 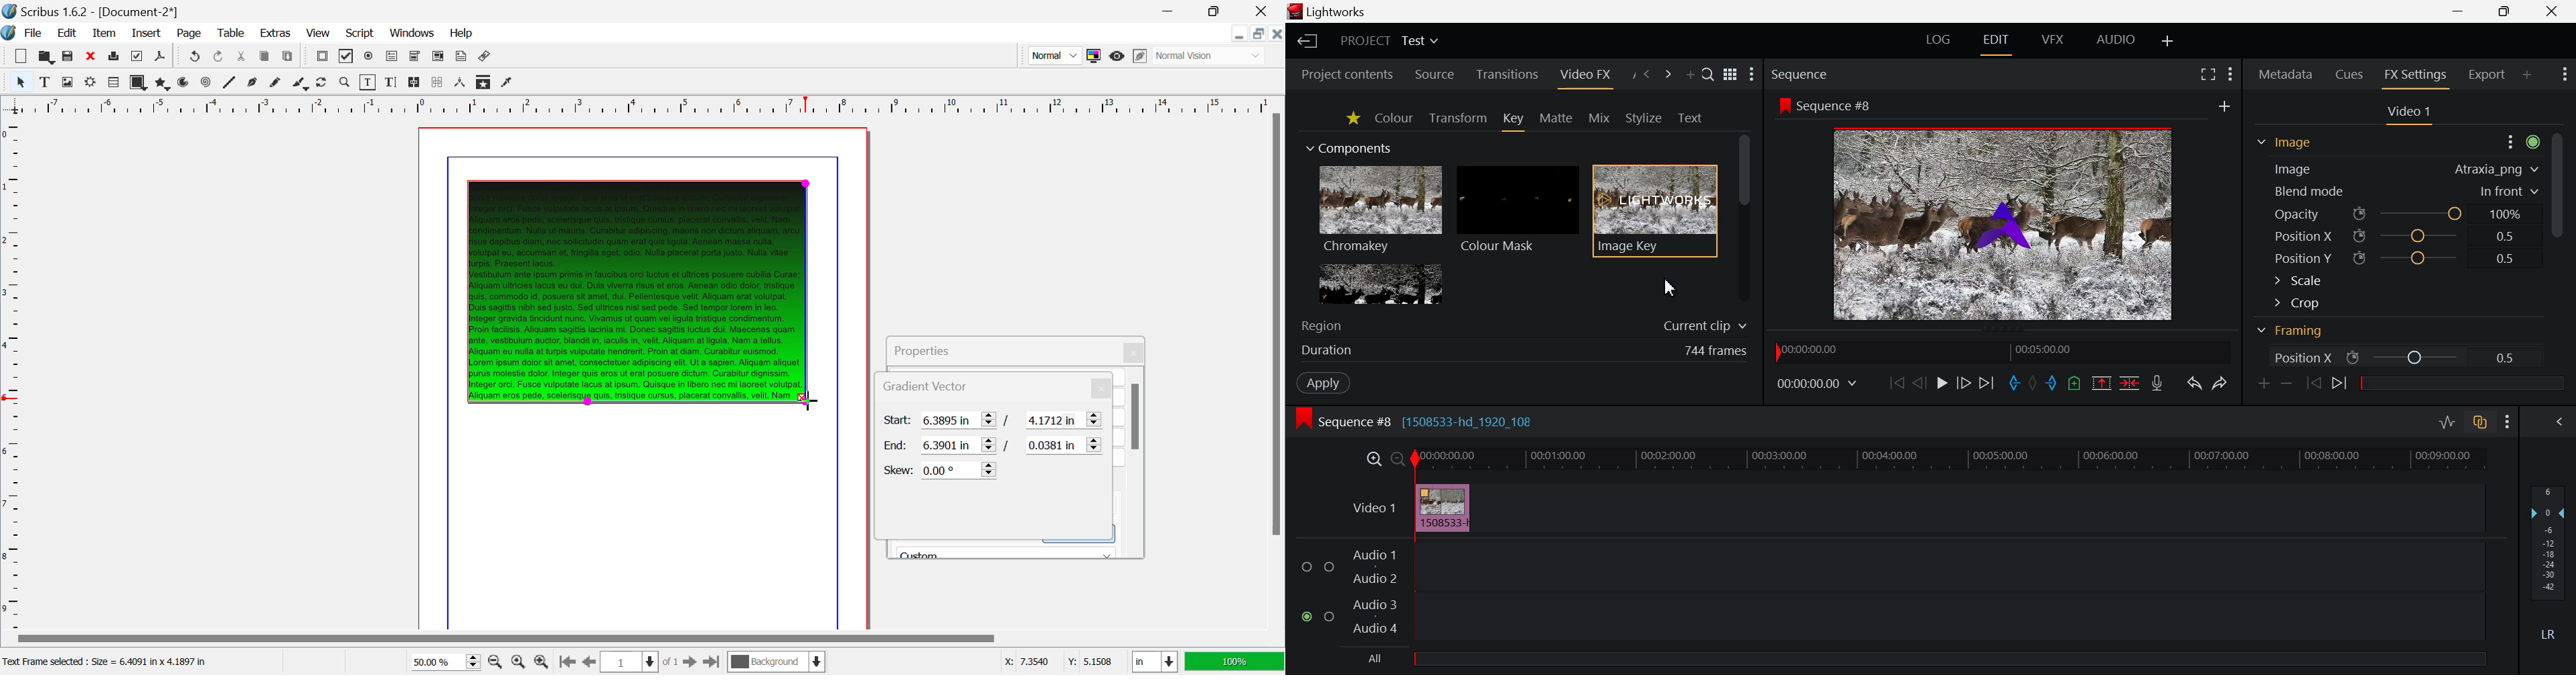 What do you see at coordinates (193, 58) in the screenshot?
I see `Redo` at bounding box center [193, 58].